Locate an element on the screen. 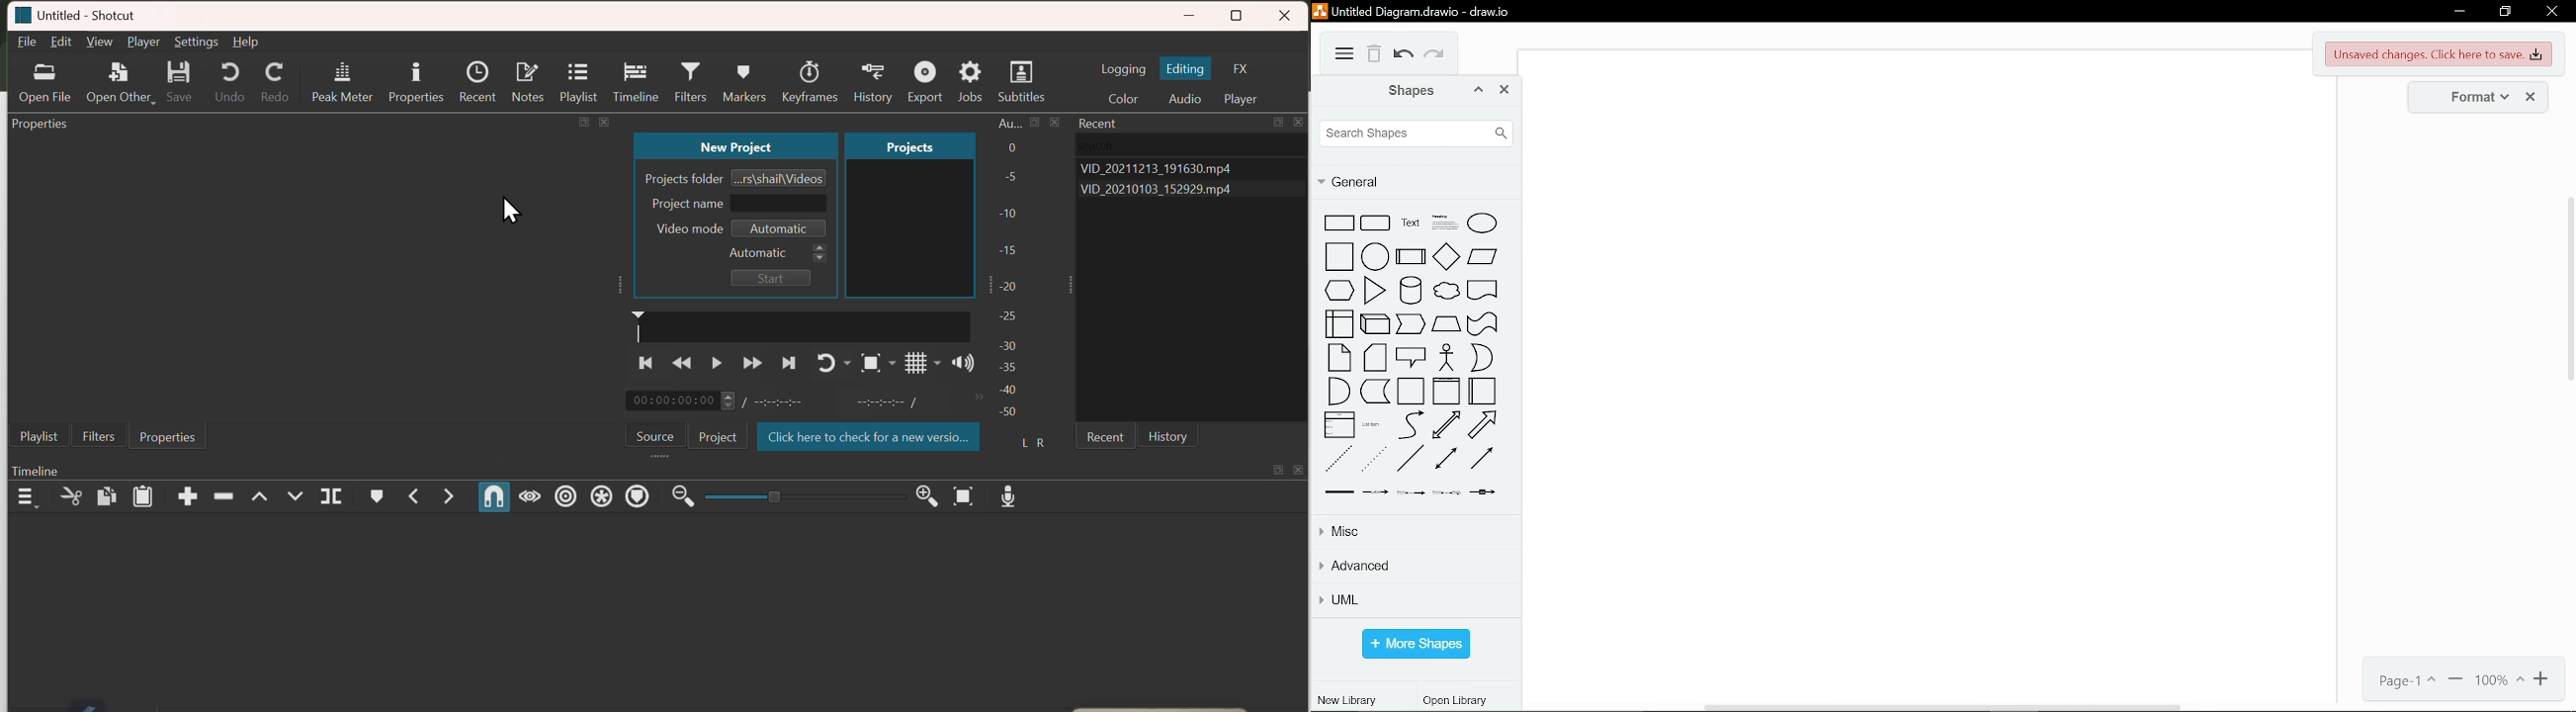 The height and width of the screenshot is (728, 2576). Source is located at coordinates (654, 435).